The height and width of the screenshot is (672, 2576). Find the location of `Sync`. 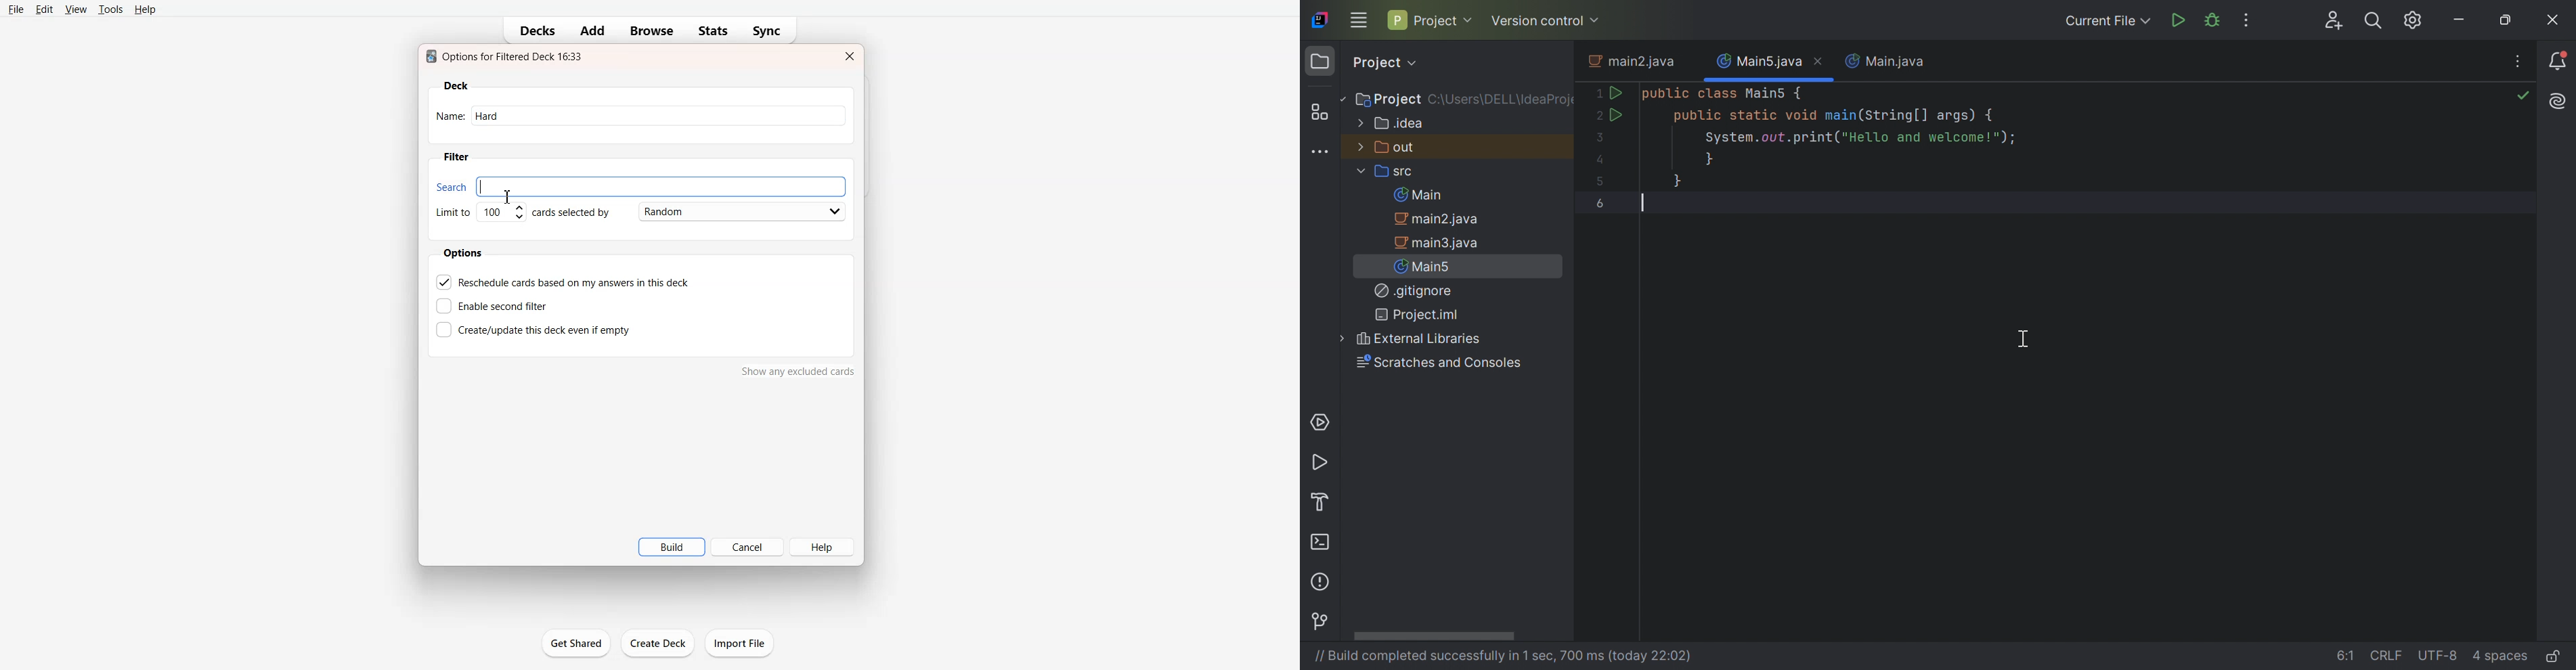

Sync is located at coordinates (770, 31).